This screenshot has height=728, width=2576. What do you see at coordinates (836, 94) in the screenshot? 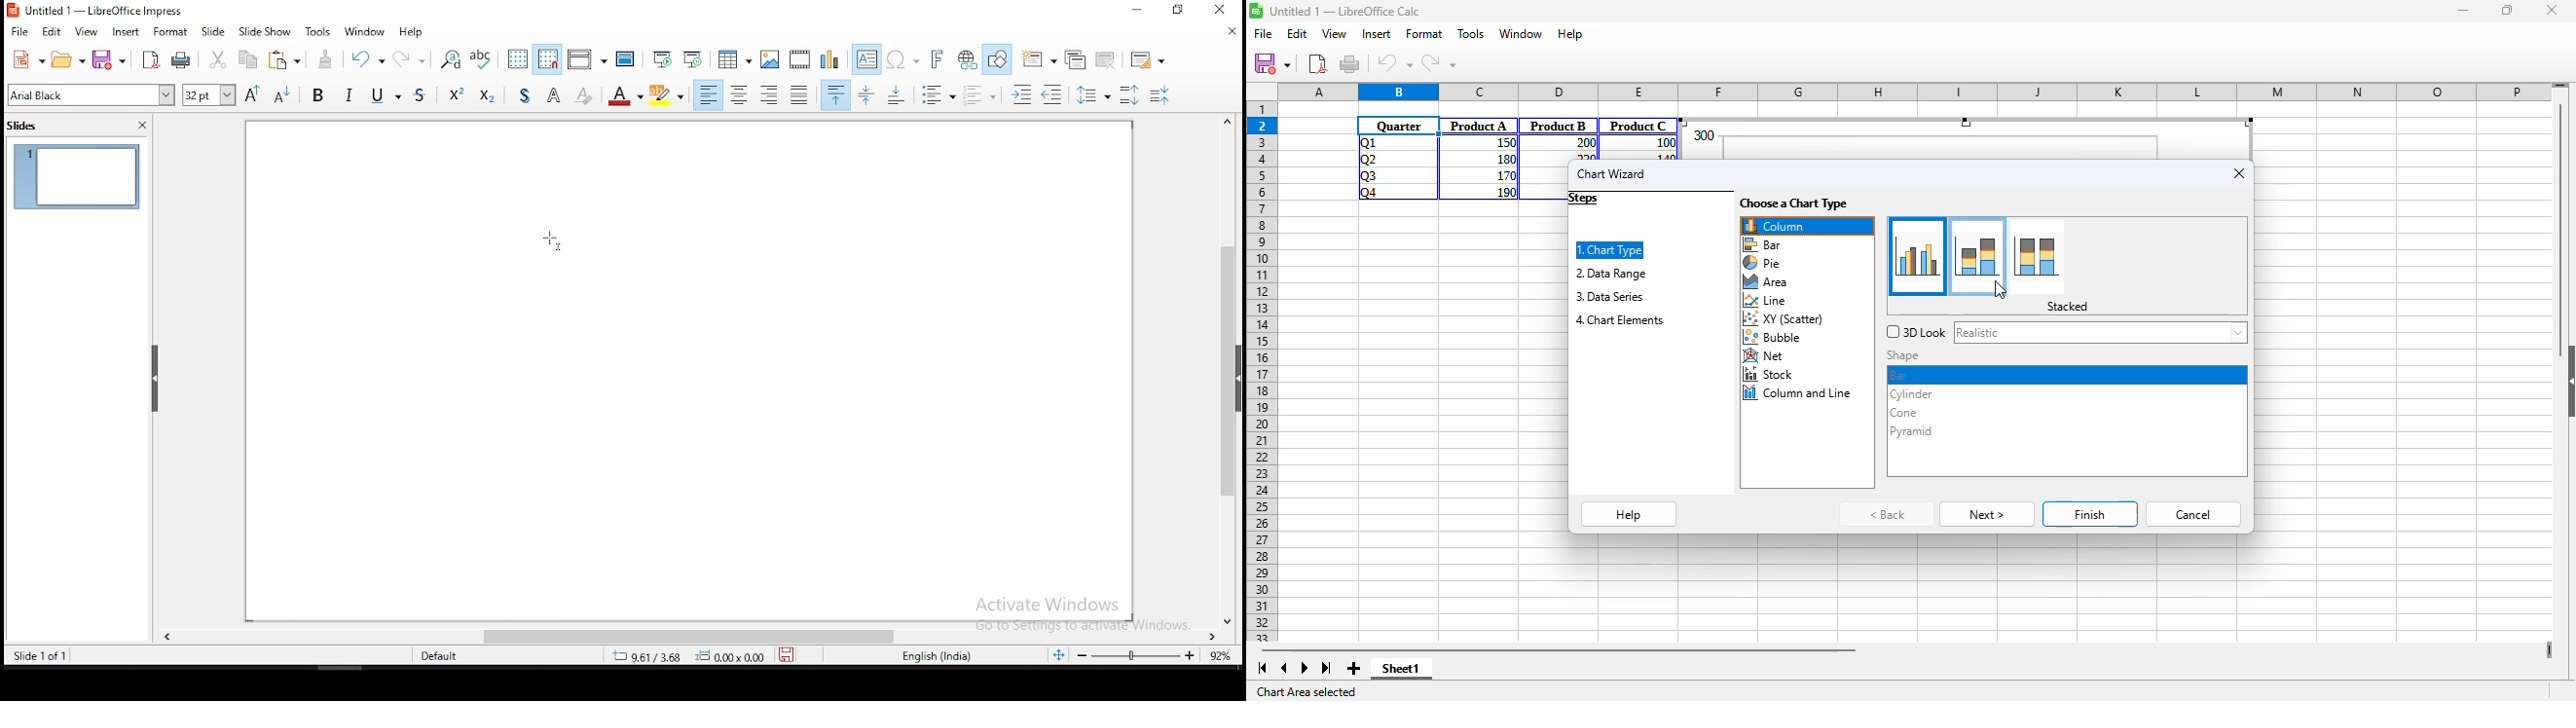
I see `Space below paragraph` at bounding box center [836, 94].